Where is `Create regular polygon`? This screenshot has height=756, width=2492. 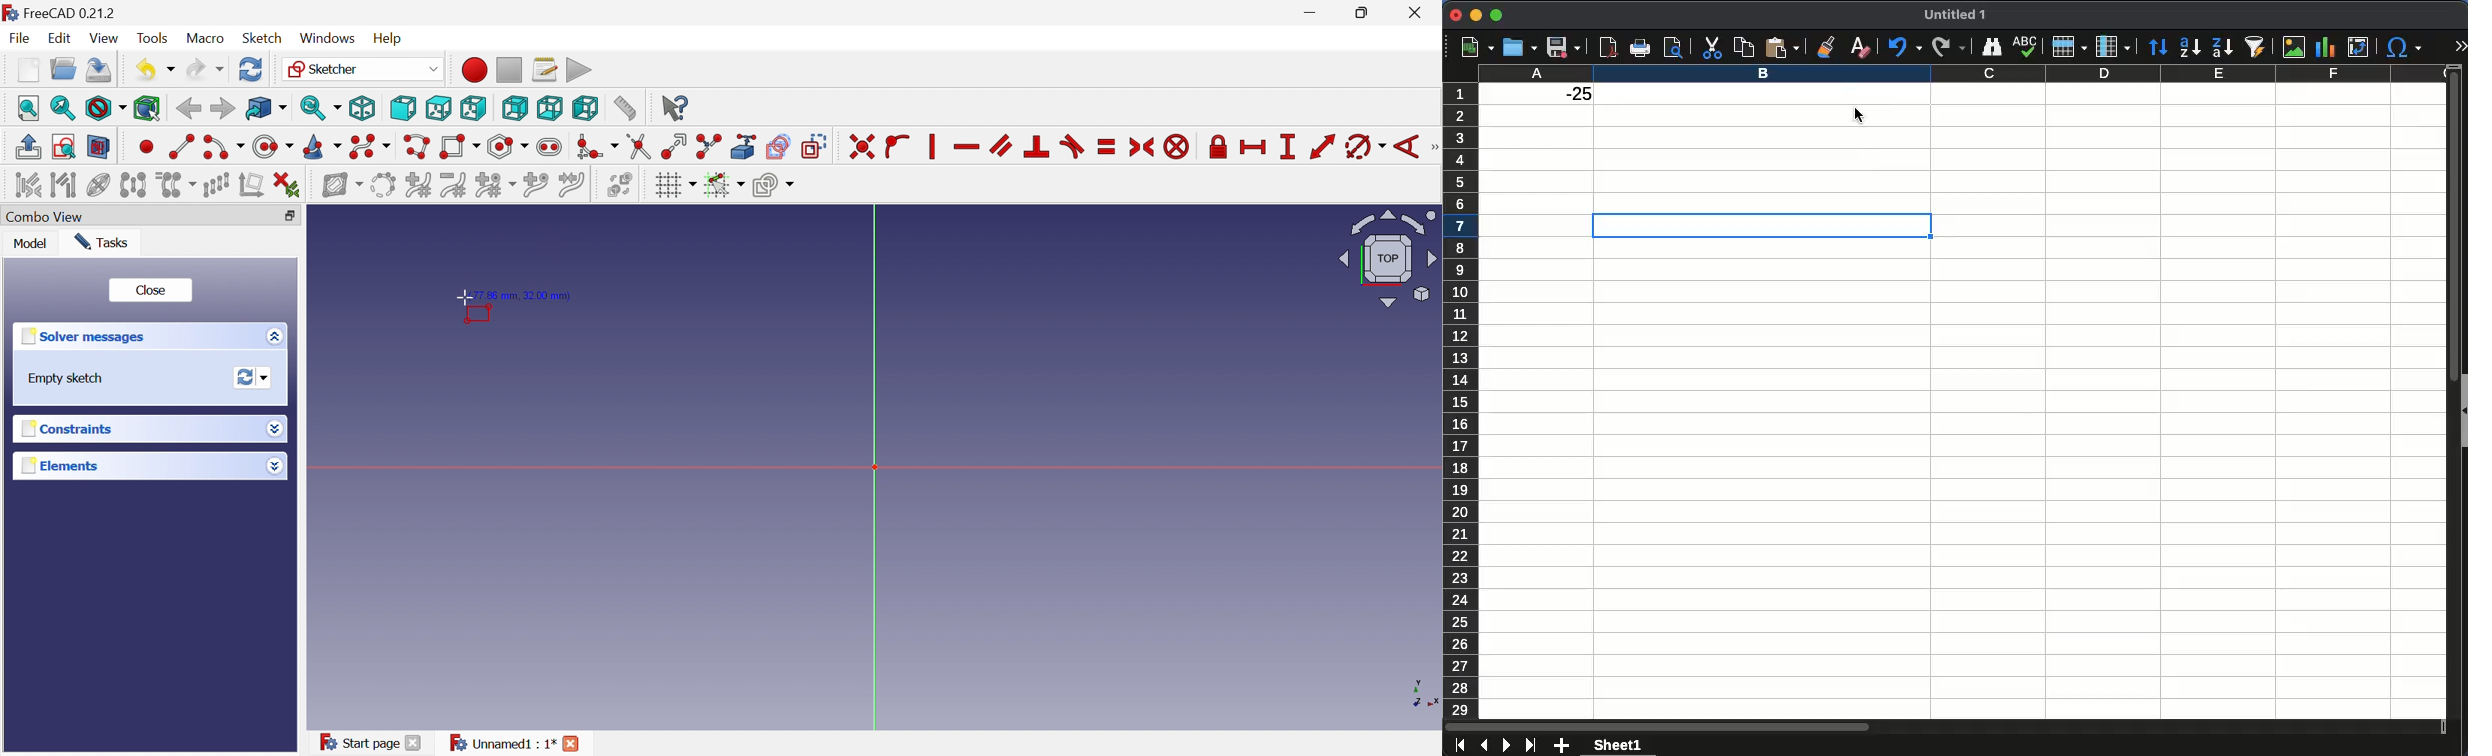
Create regular polygon is located at coordinates (509, 147).